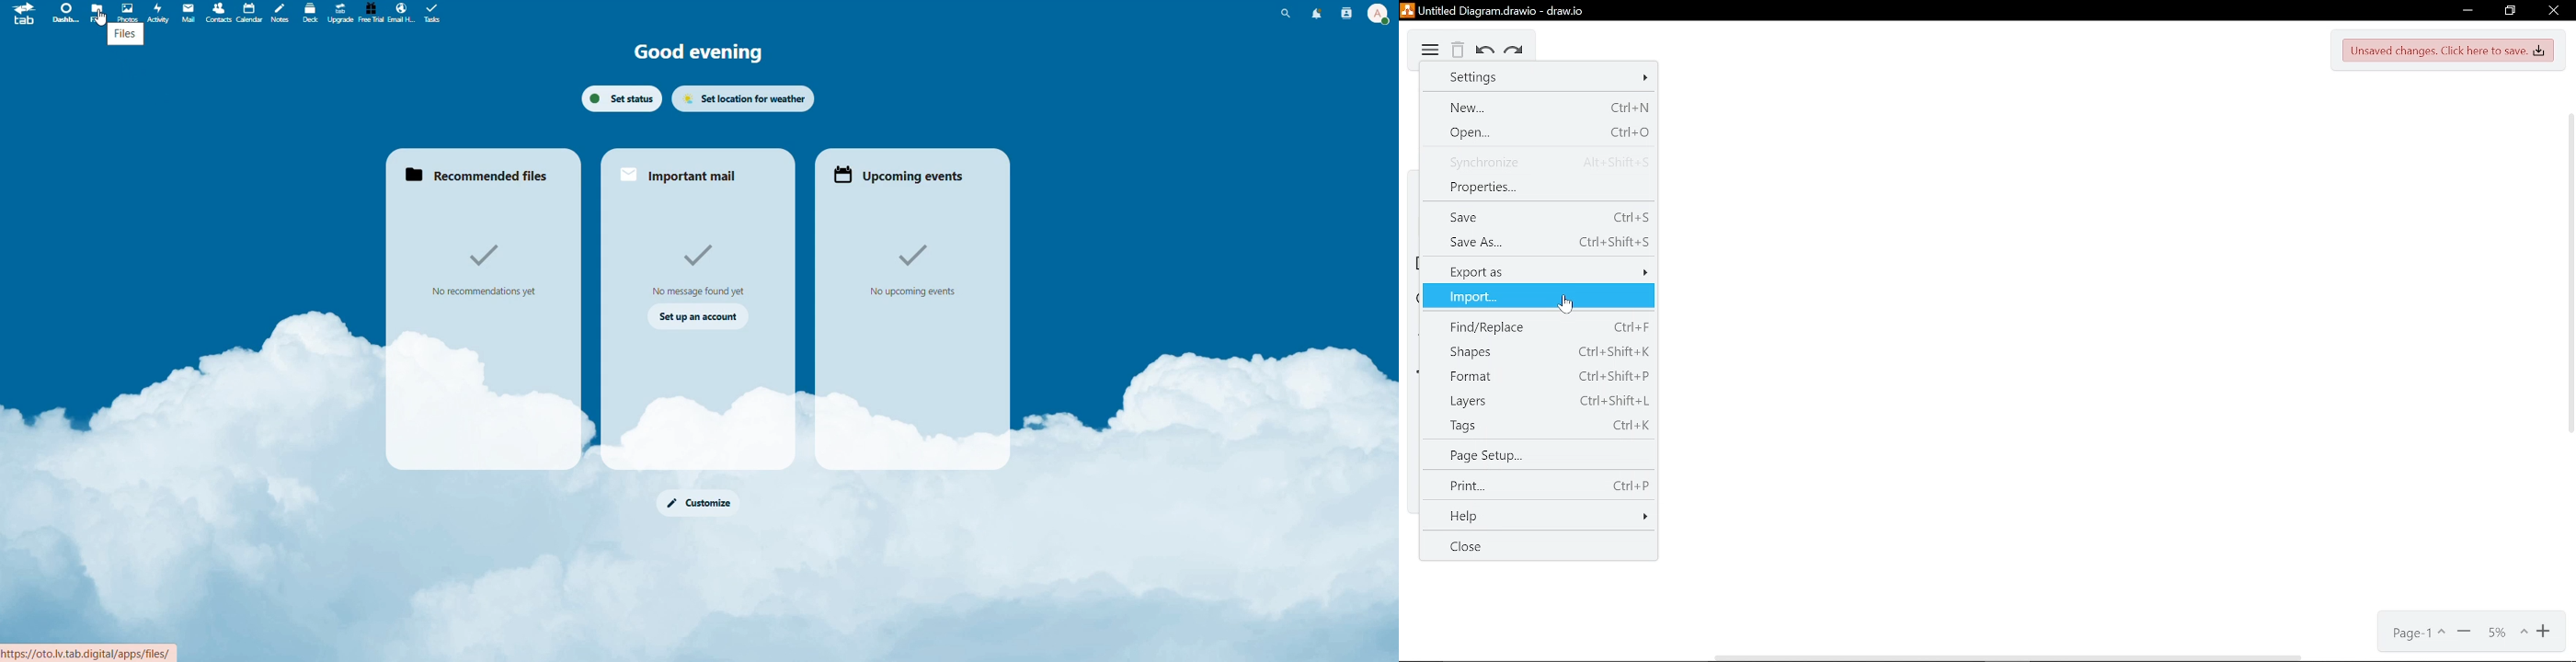  What do you see at coordinates (914, 266) in the screenshot?
I see `Text` at bounding box center [914, 266].